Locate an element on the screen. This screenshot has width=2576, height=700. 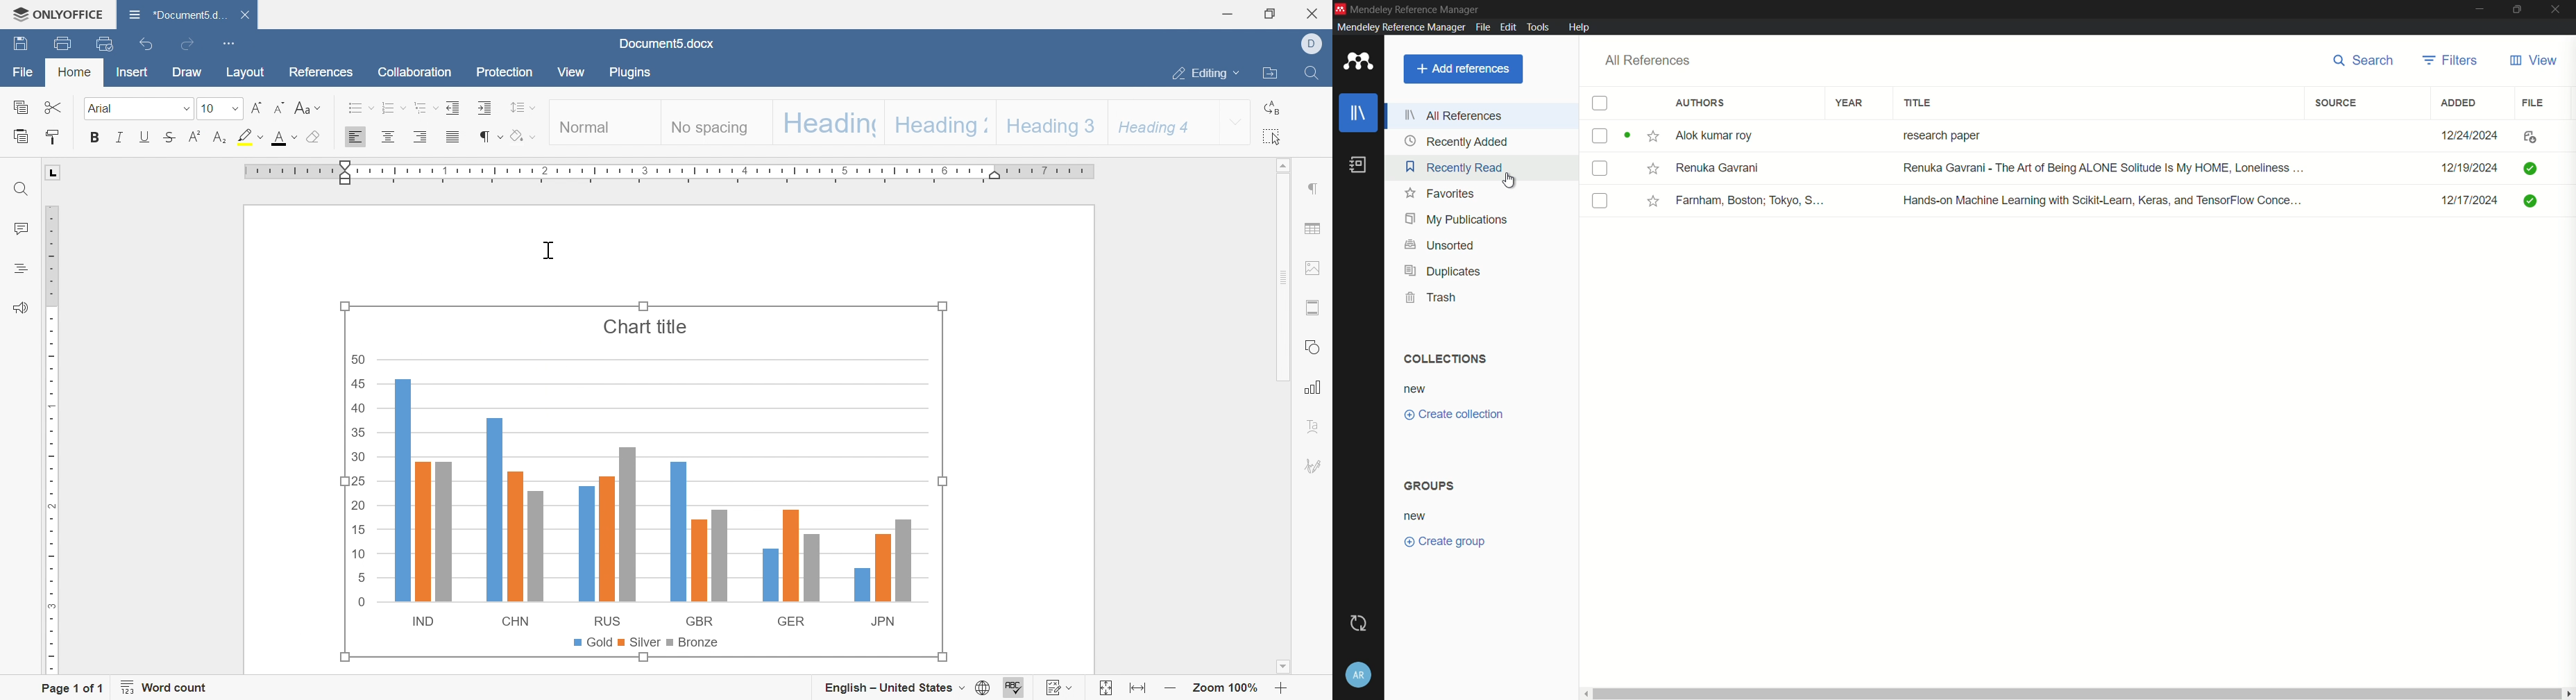
find is located at coordinates (22, 188).